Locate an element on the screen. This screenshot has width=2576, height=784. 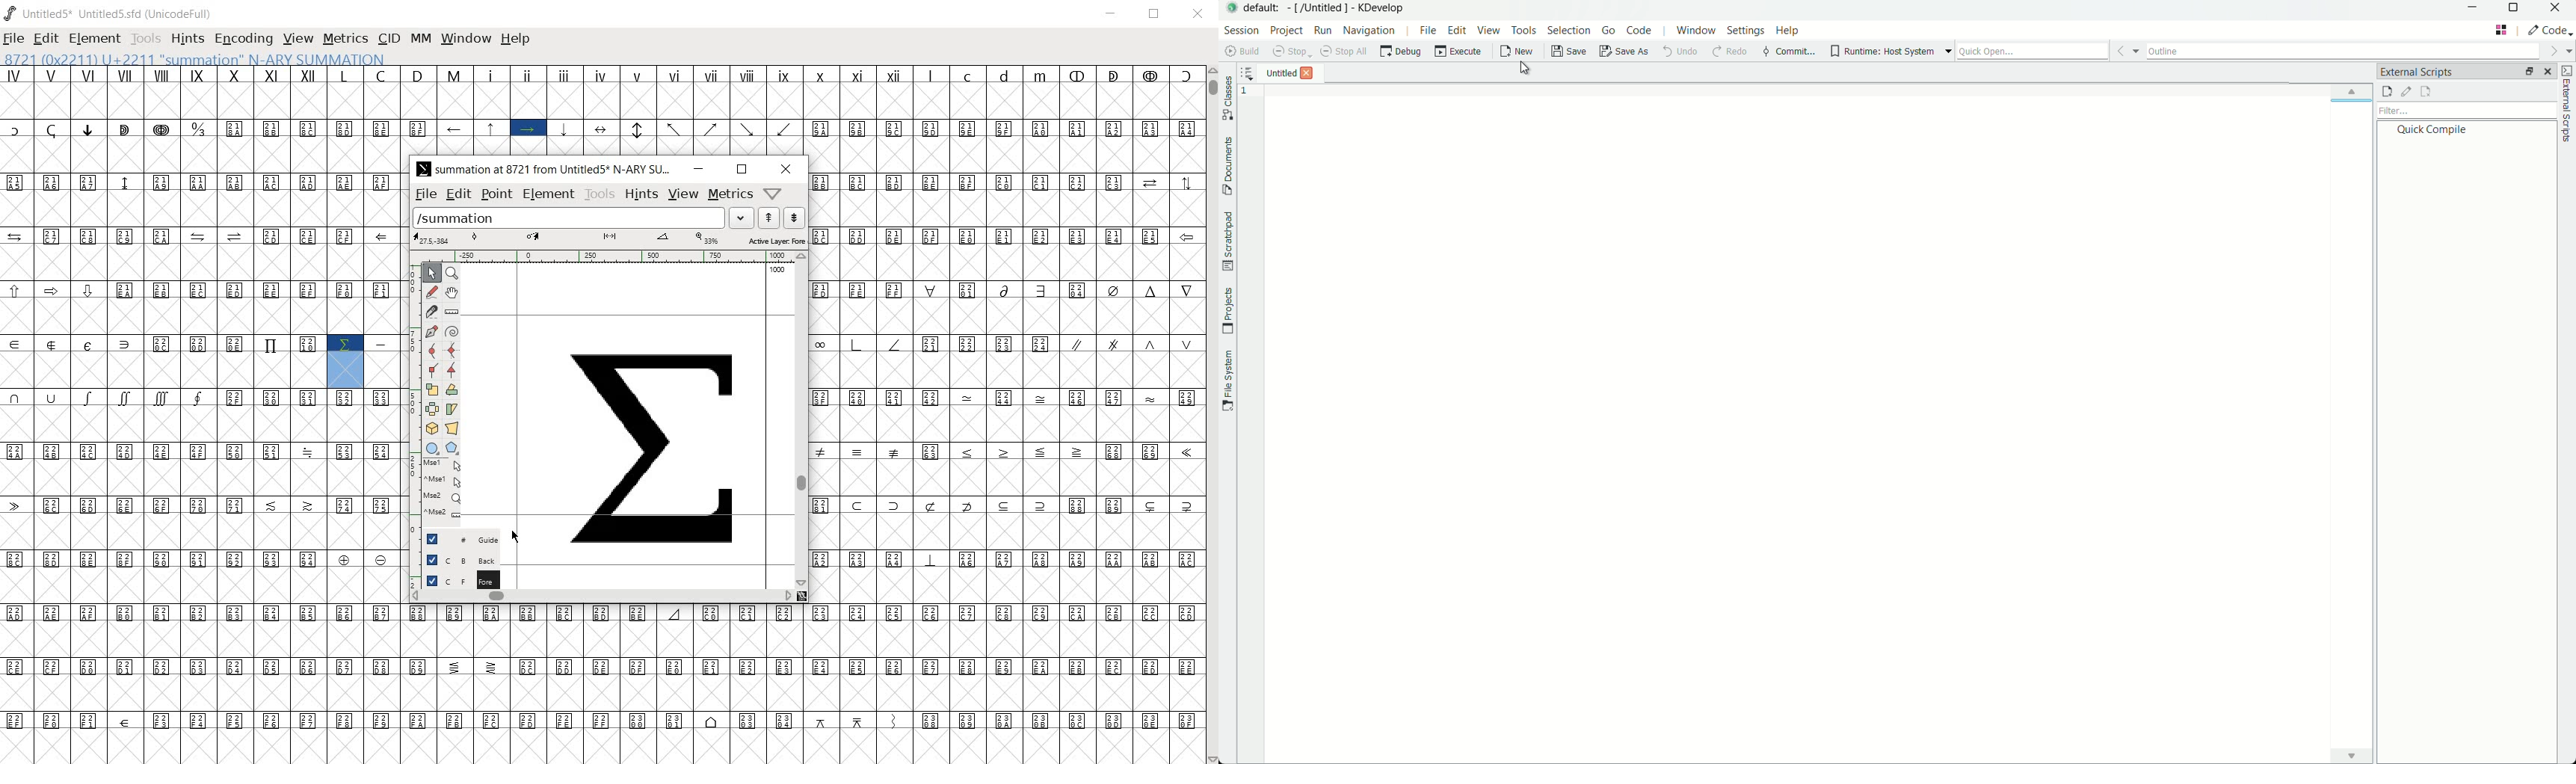
runtime host system is located at coordinates (1891, 51).